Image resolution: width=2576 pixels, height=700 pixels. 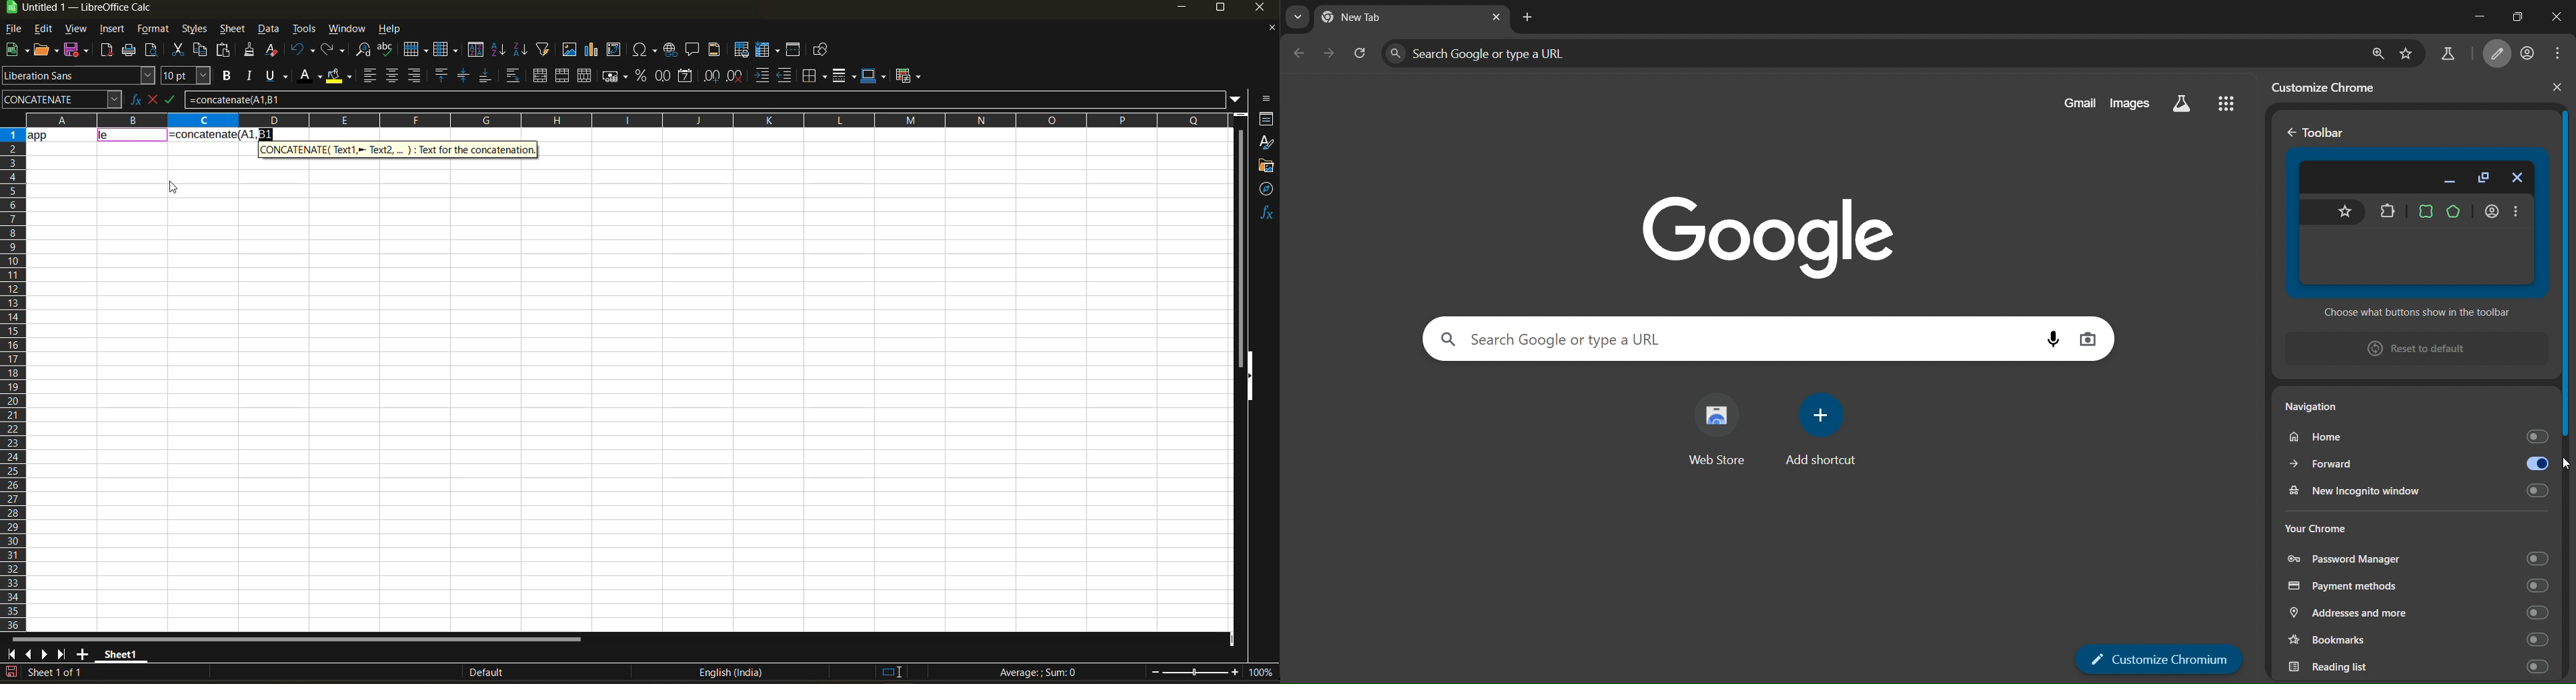 I want to click on format as currency, so click(x=619, y=76).